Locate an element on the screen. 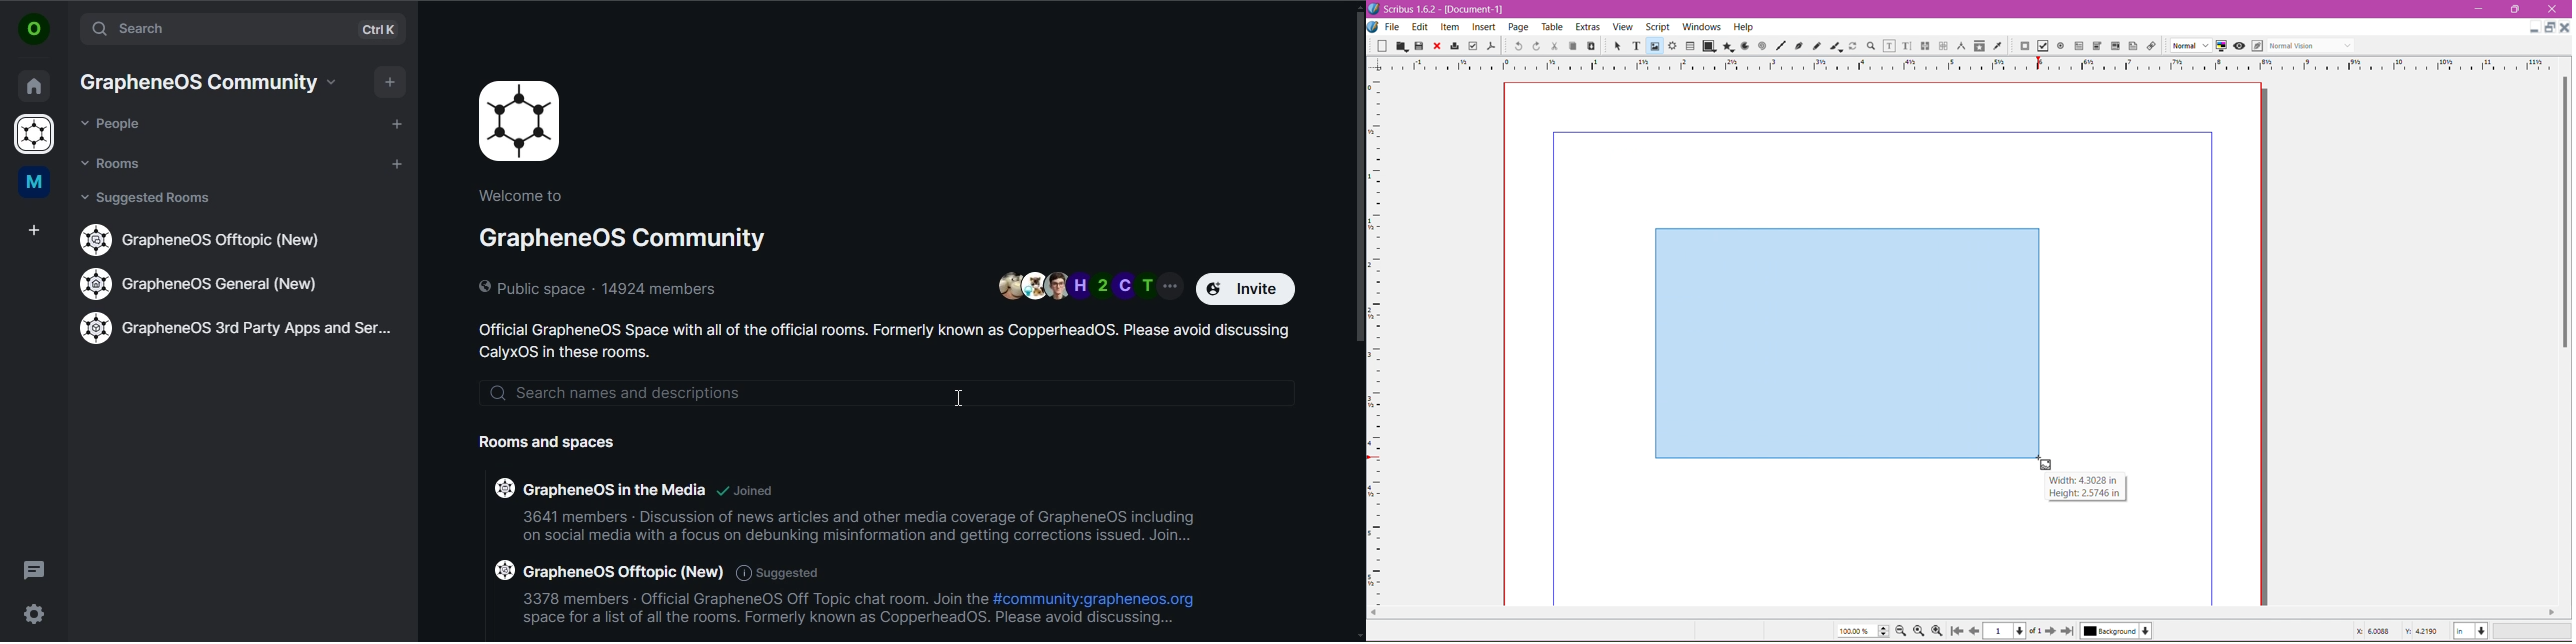 The image size is (2576, 644). View is located at coordinates (1623, 27).